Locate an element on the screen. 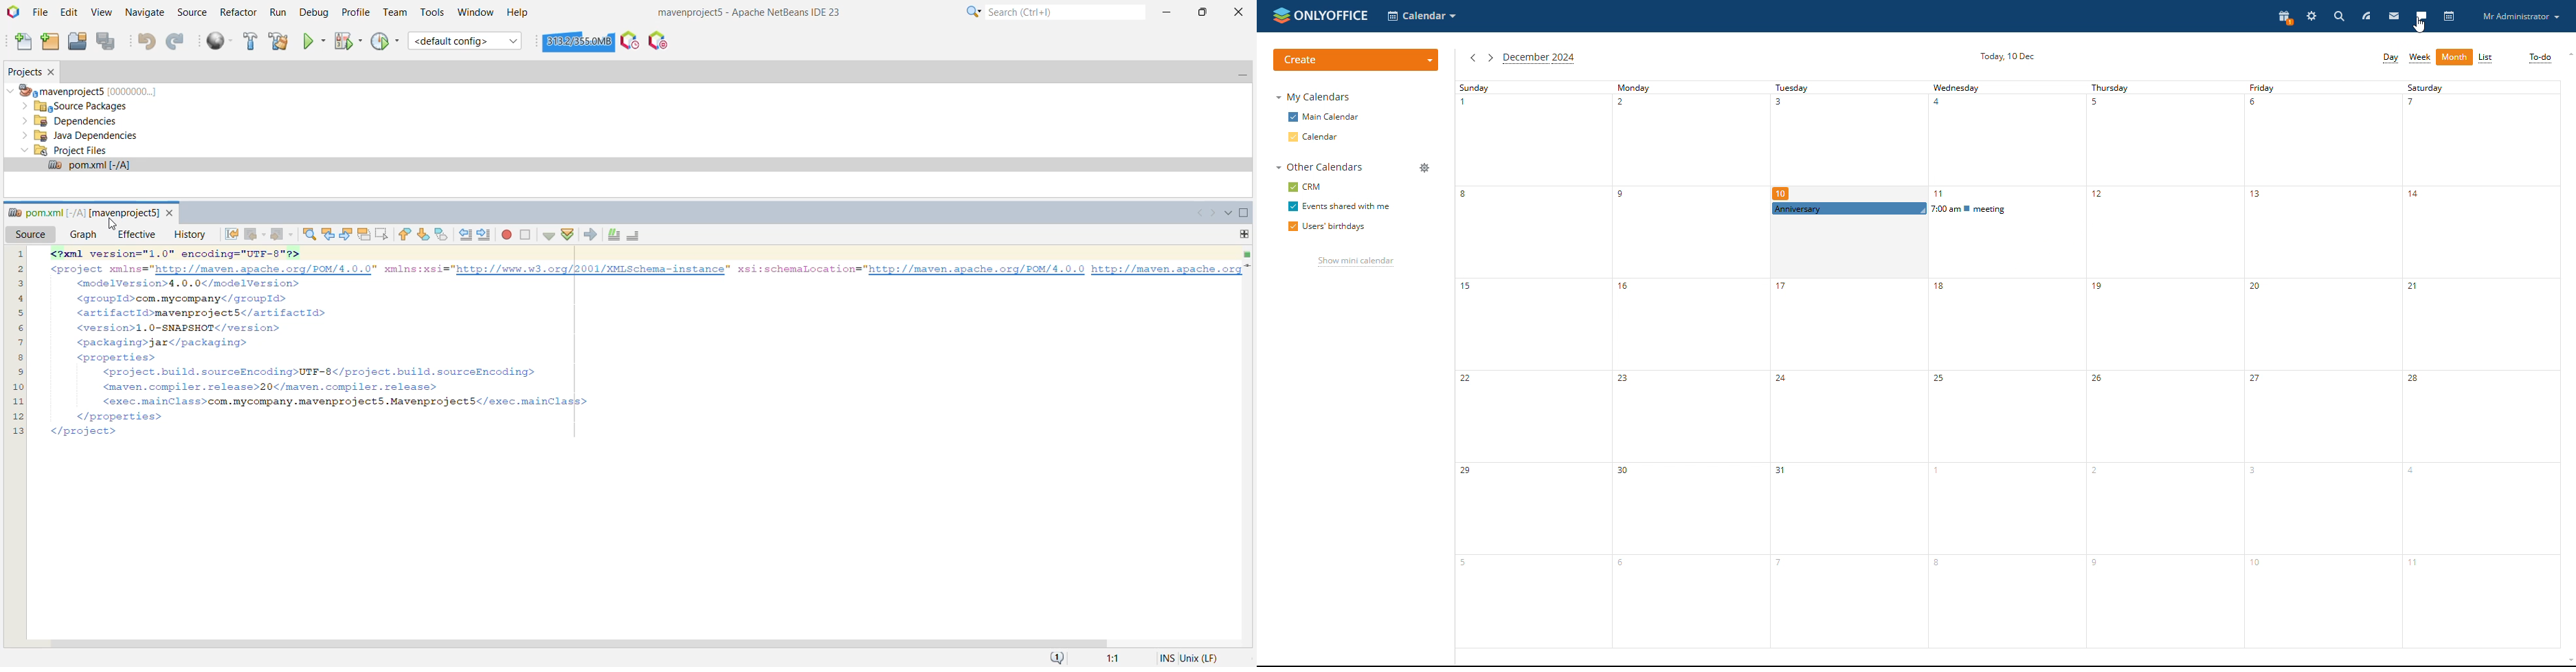 Image resolution: width=2576 pixels, height=672 pixels. Check File is located at coordinates (548, 235).